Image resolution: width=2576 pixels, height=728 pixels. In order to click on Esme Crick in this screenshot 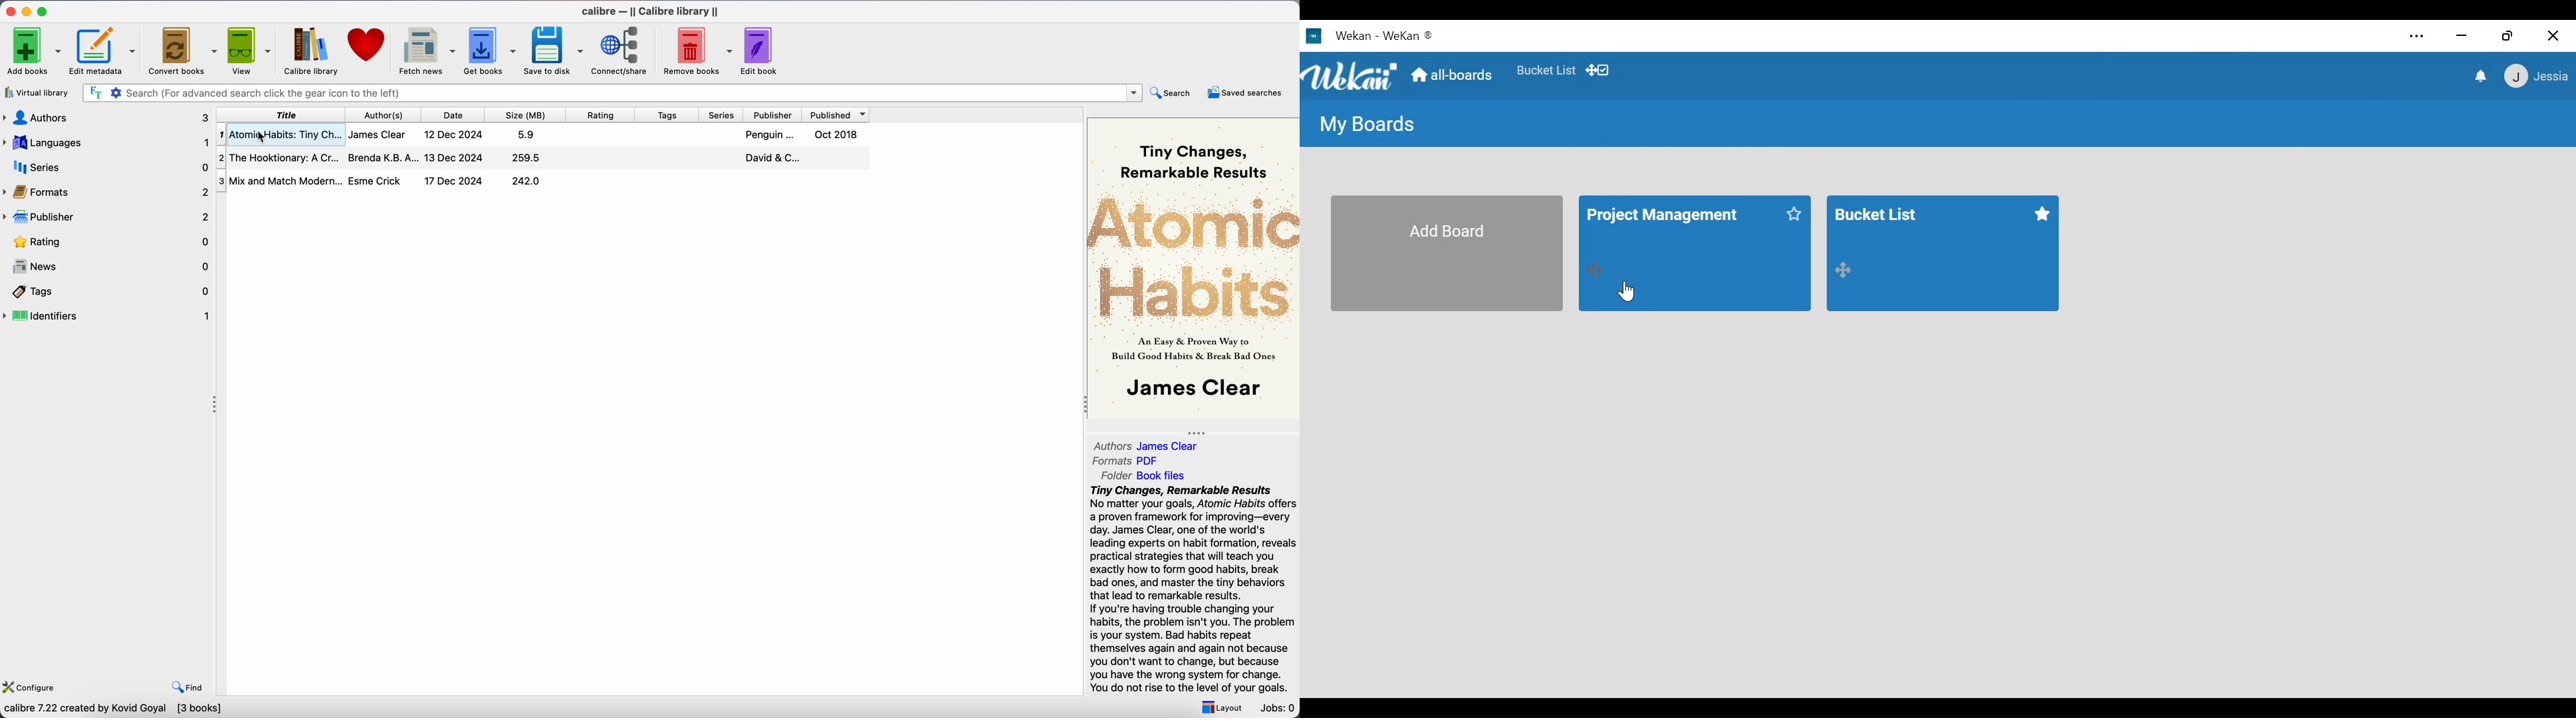, I will do `click(376, 181)`.